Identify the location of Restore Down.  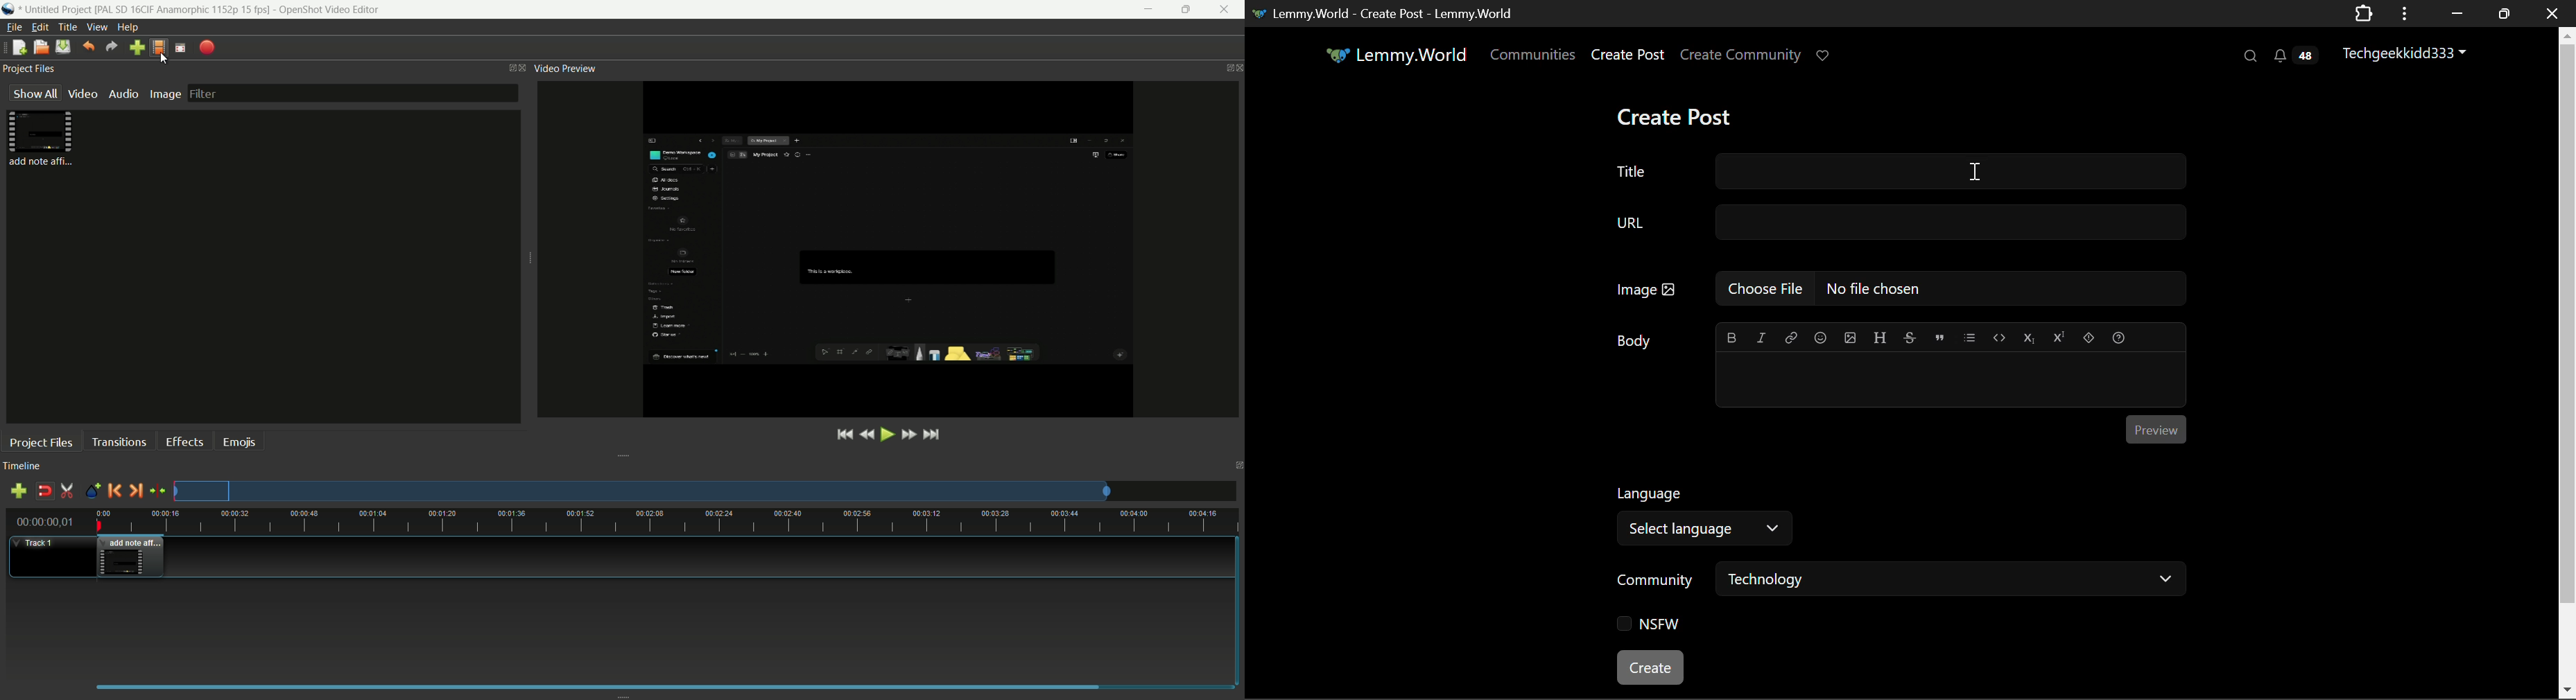
(2455, 13).